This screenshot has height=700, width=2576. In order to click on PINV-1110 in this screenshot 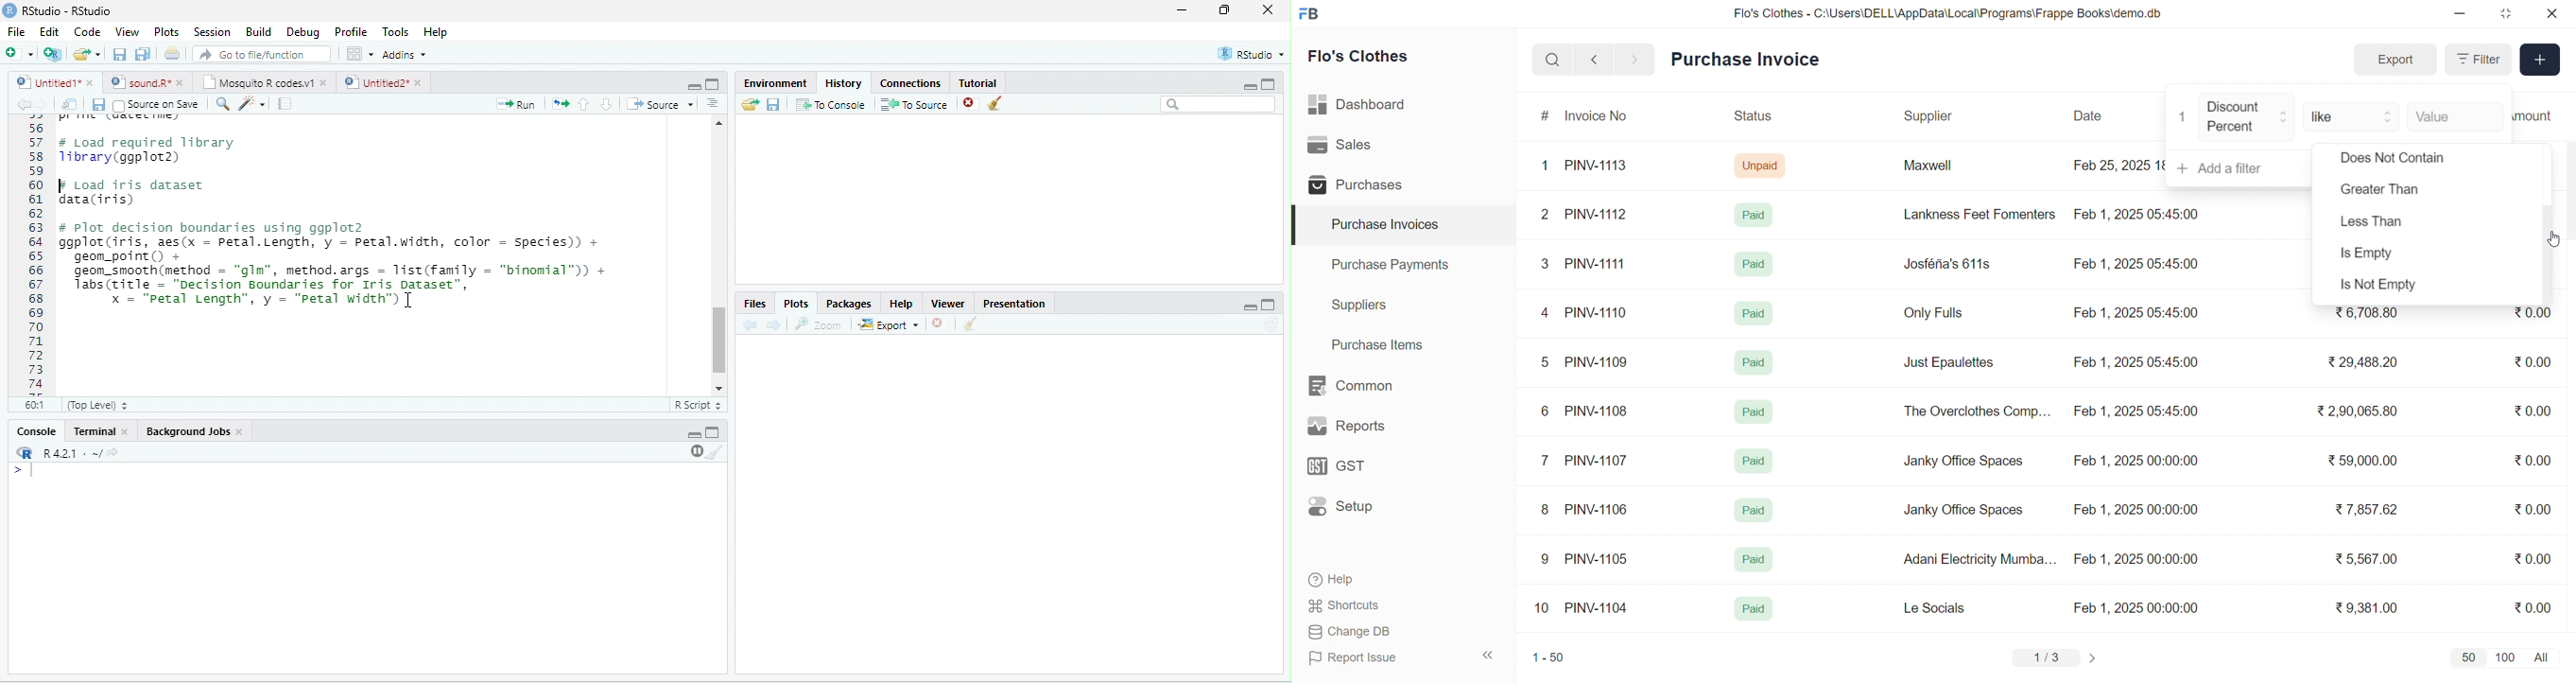, I will do `click(1597, 312)`.